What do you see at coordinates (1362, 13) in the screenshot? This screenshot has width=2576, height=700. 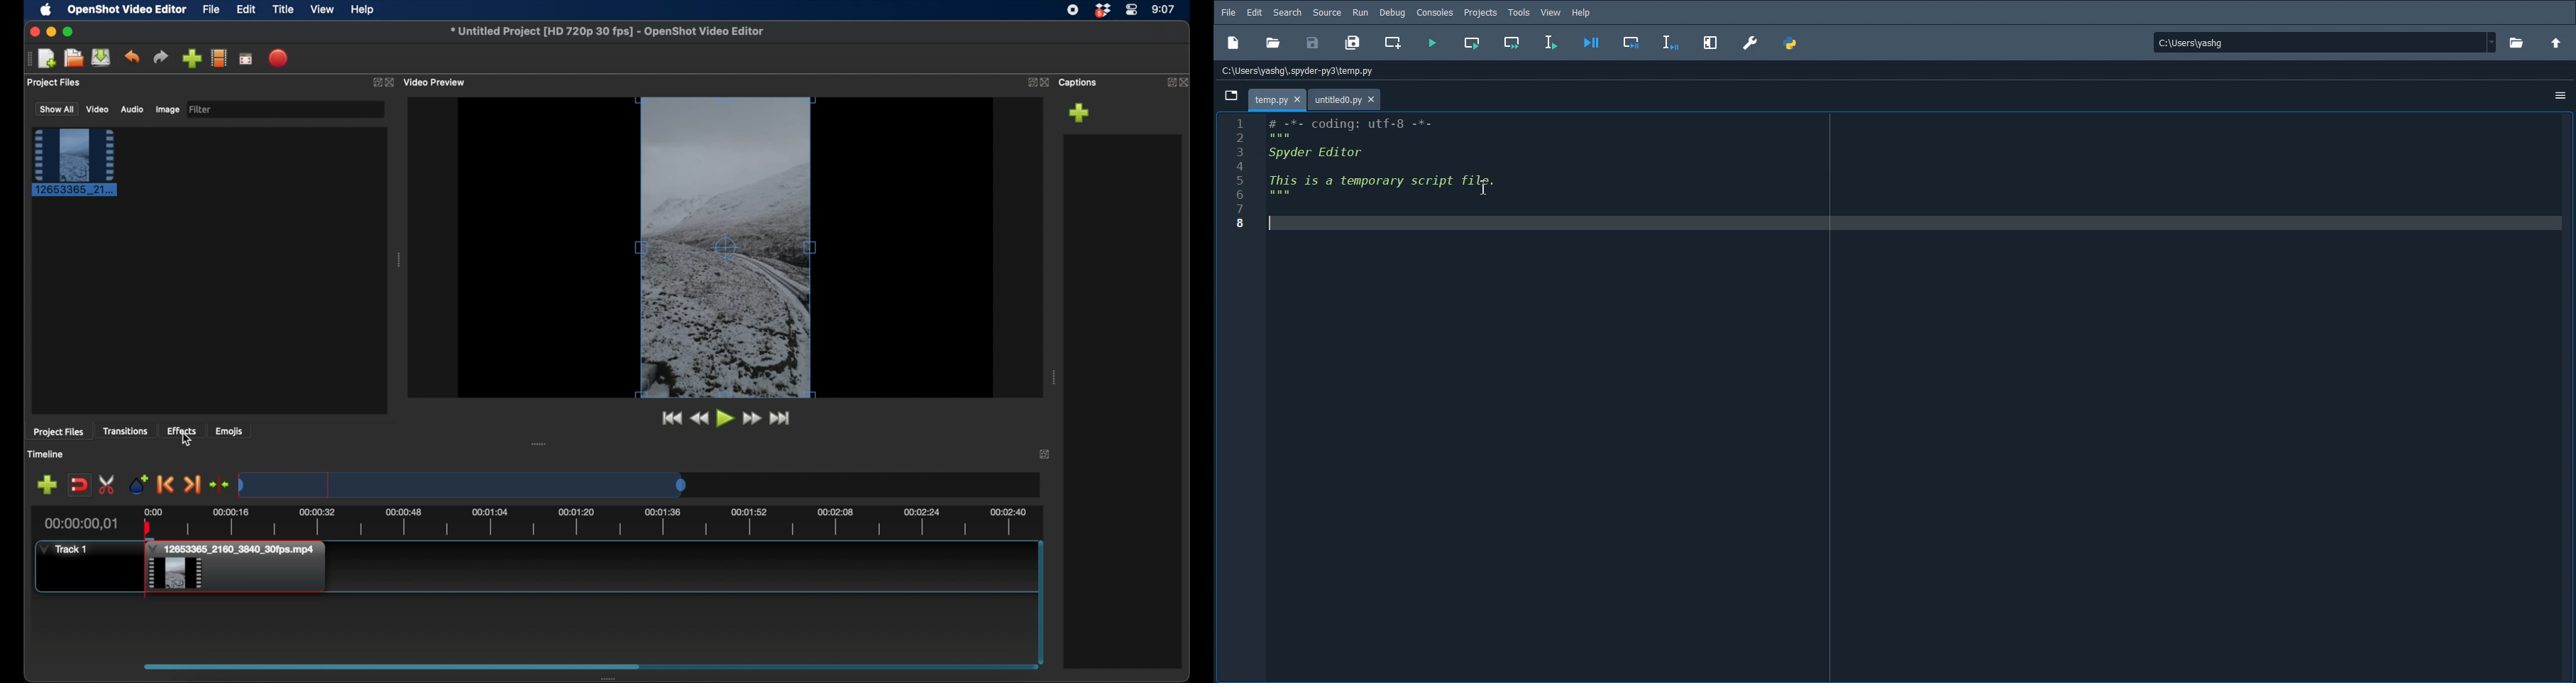 I see `Run` at bounding box center [1362, 13].